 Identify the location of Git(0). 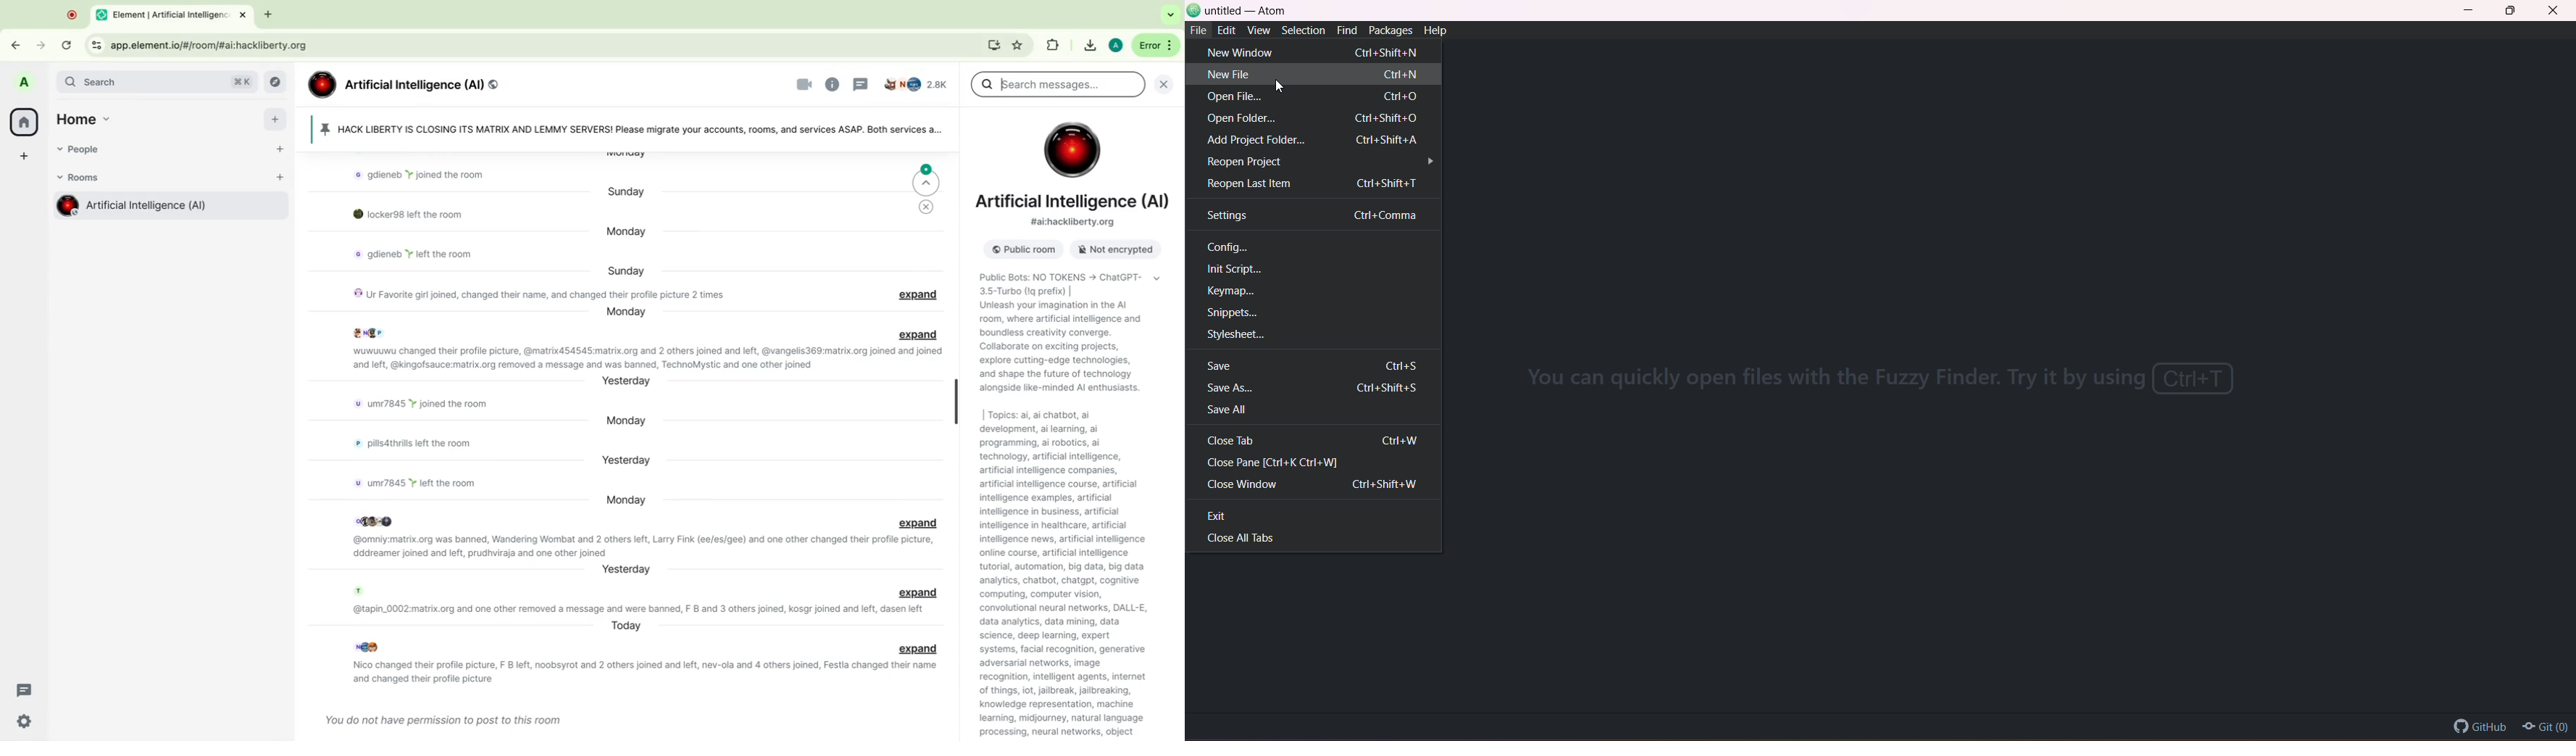
(2547, 728).